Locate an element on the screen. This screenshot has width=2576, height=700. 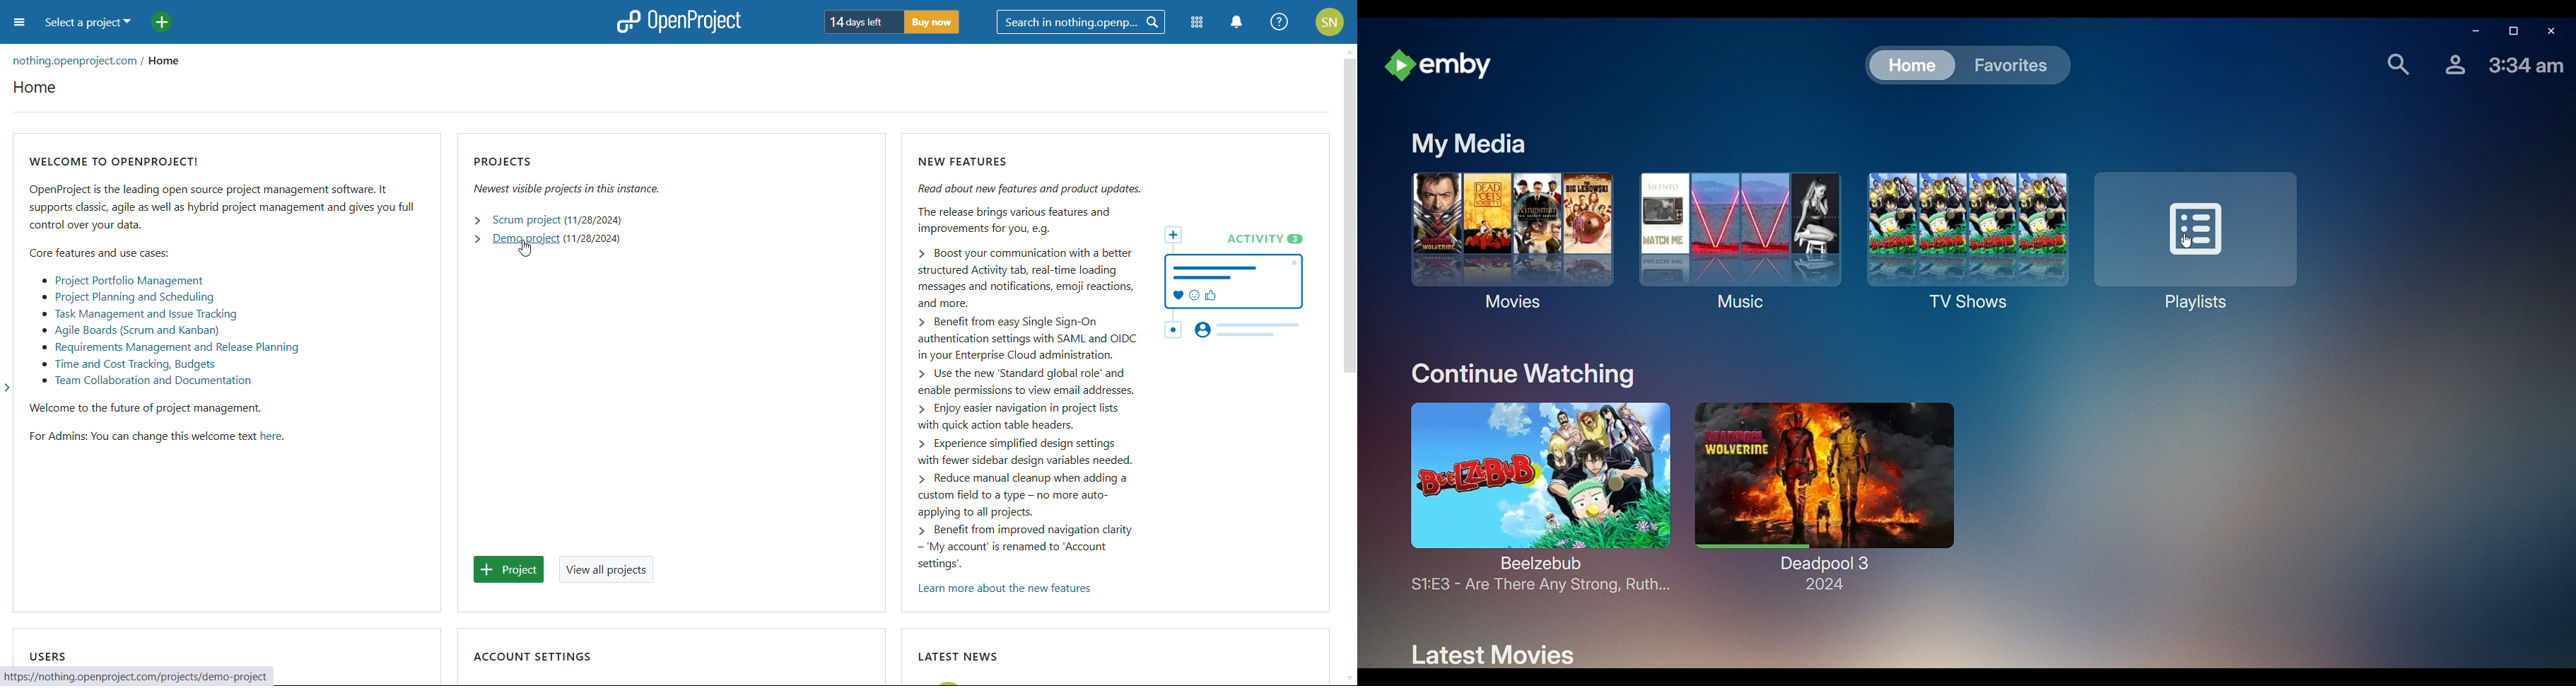
activity 1 is located at coordinates (1234, 275).